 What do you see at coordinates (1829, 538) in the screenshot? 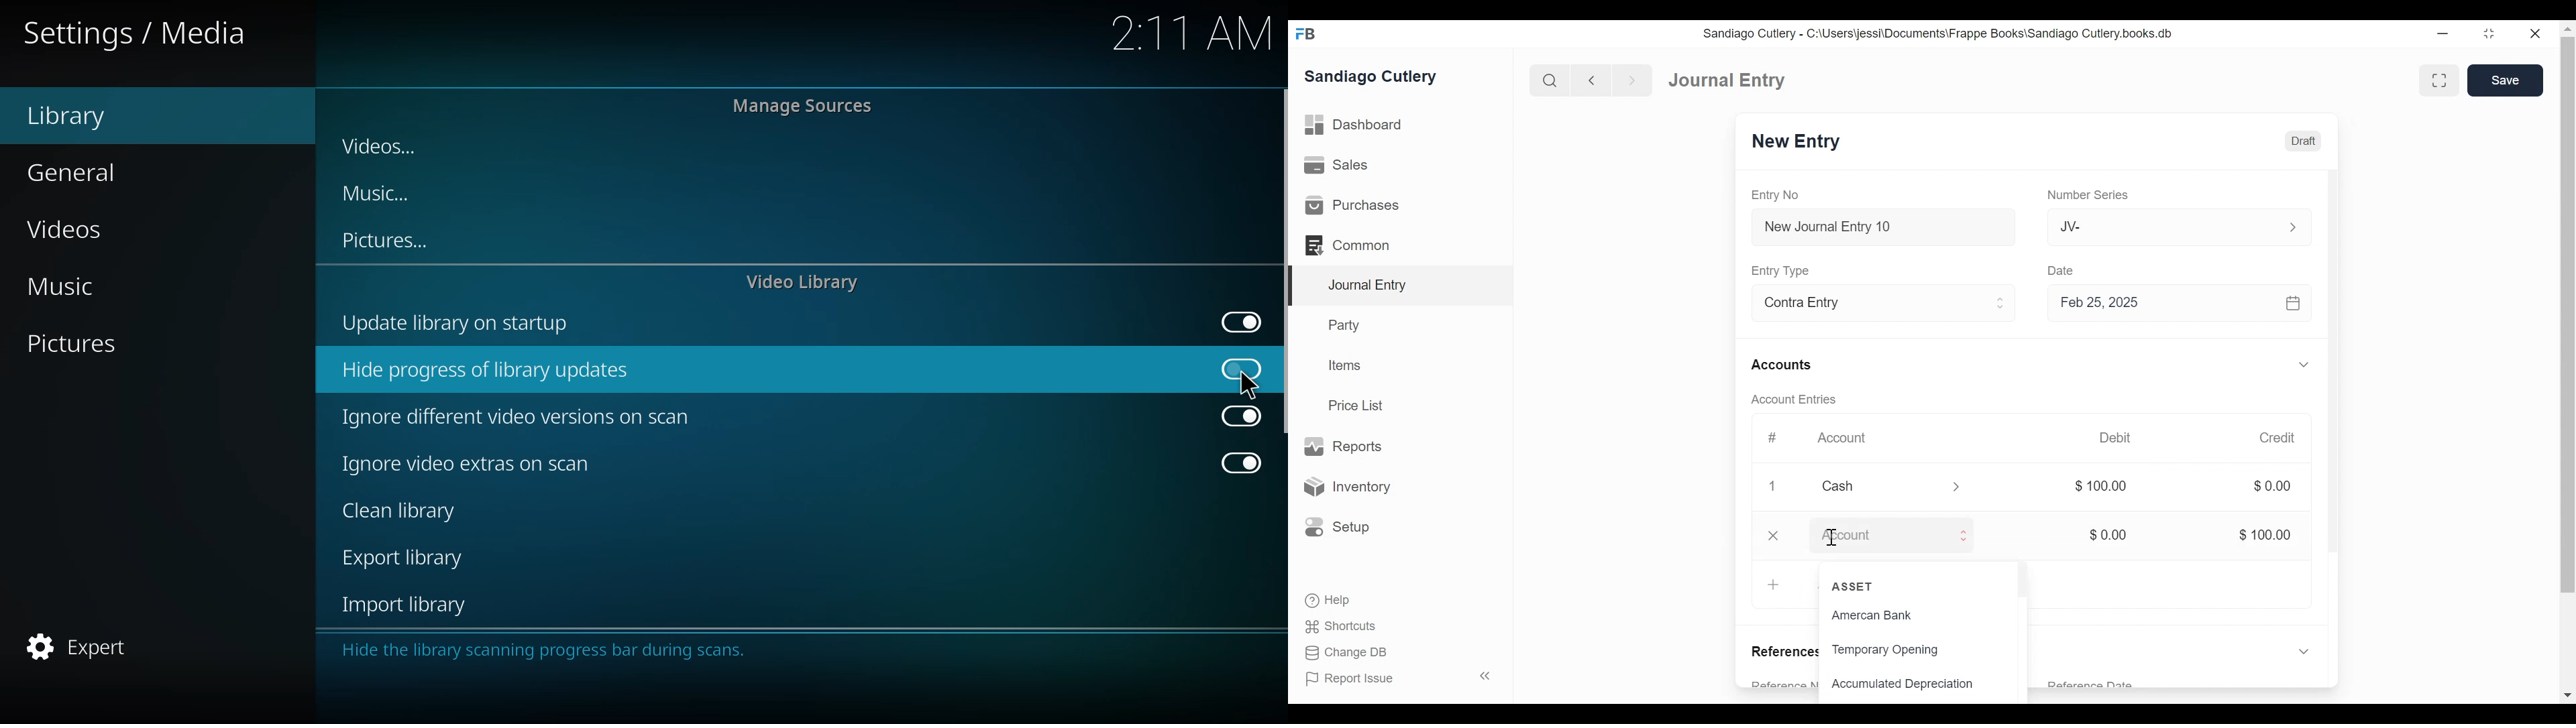
I see `Cursor` at bounding box center [1829, 538].